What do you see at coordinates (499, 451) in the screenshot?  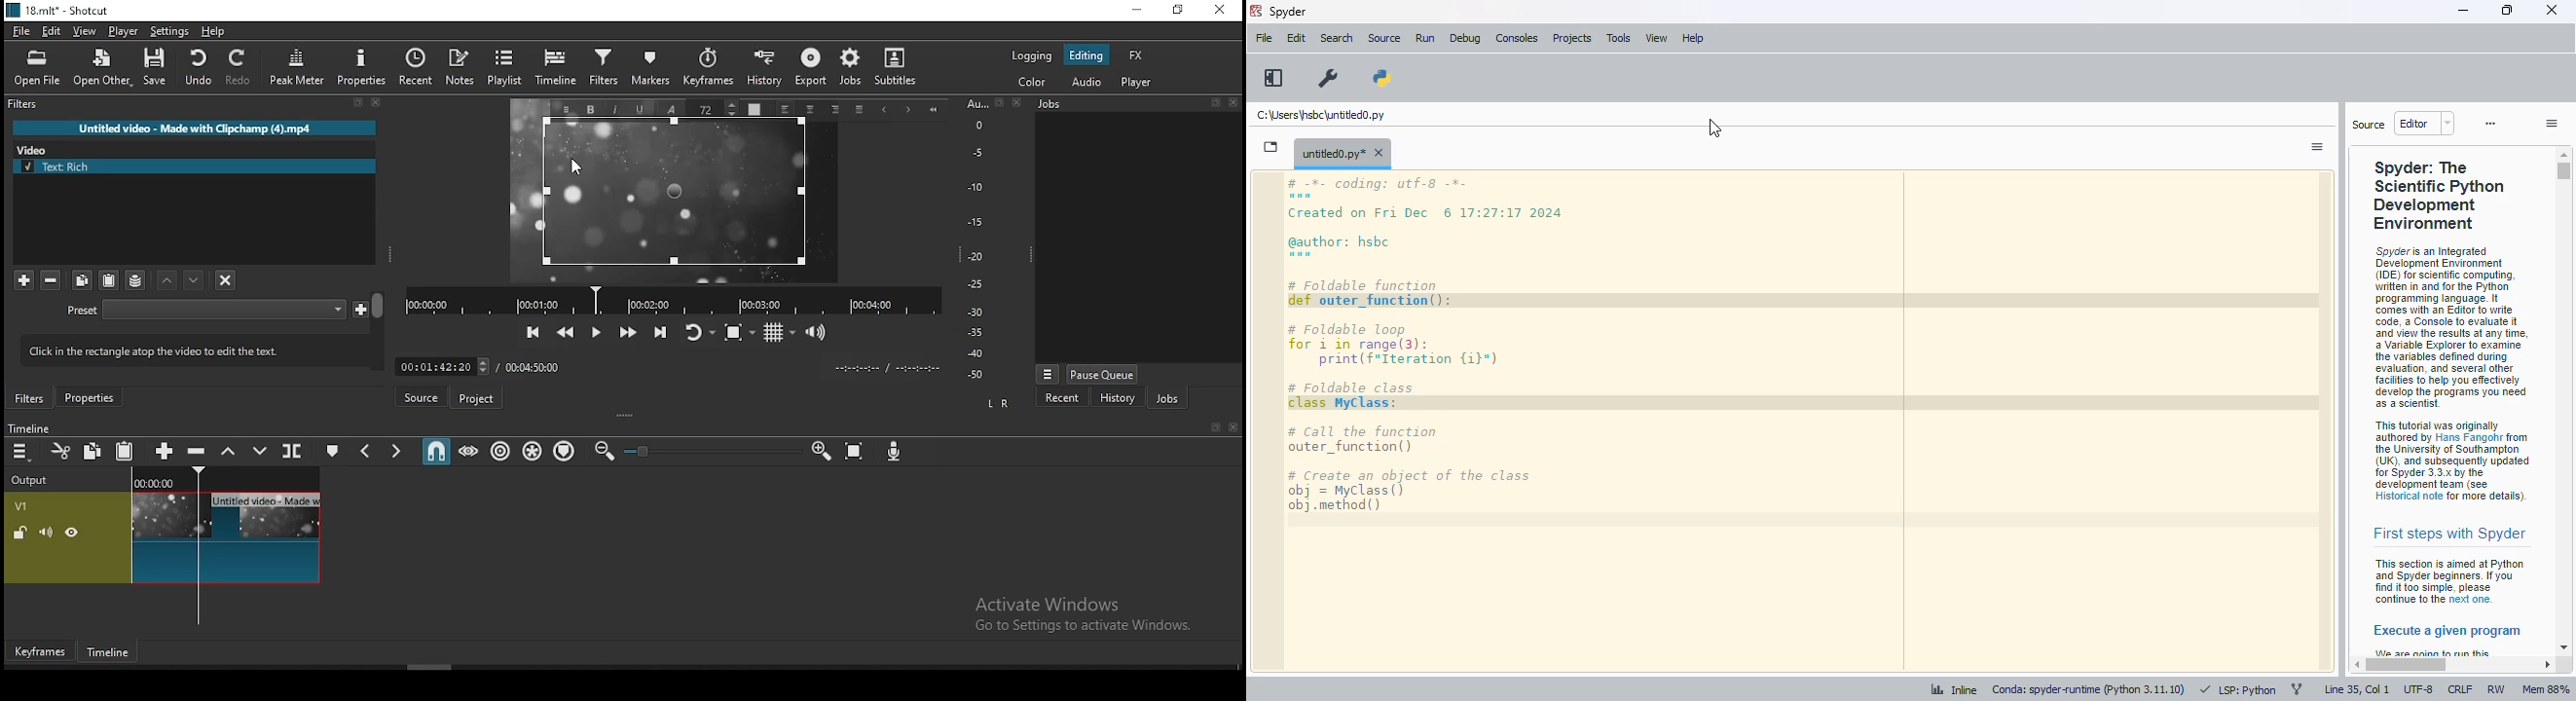 I see `ripple` at bounding box center [499, 451].